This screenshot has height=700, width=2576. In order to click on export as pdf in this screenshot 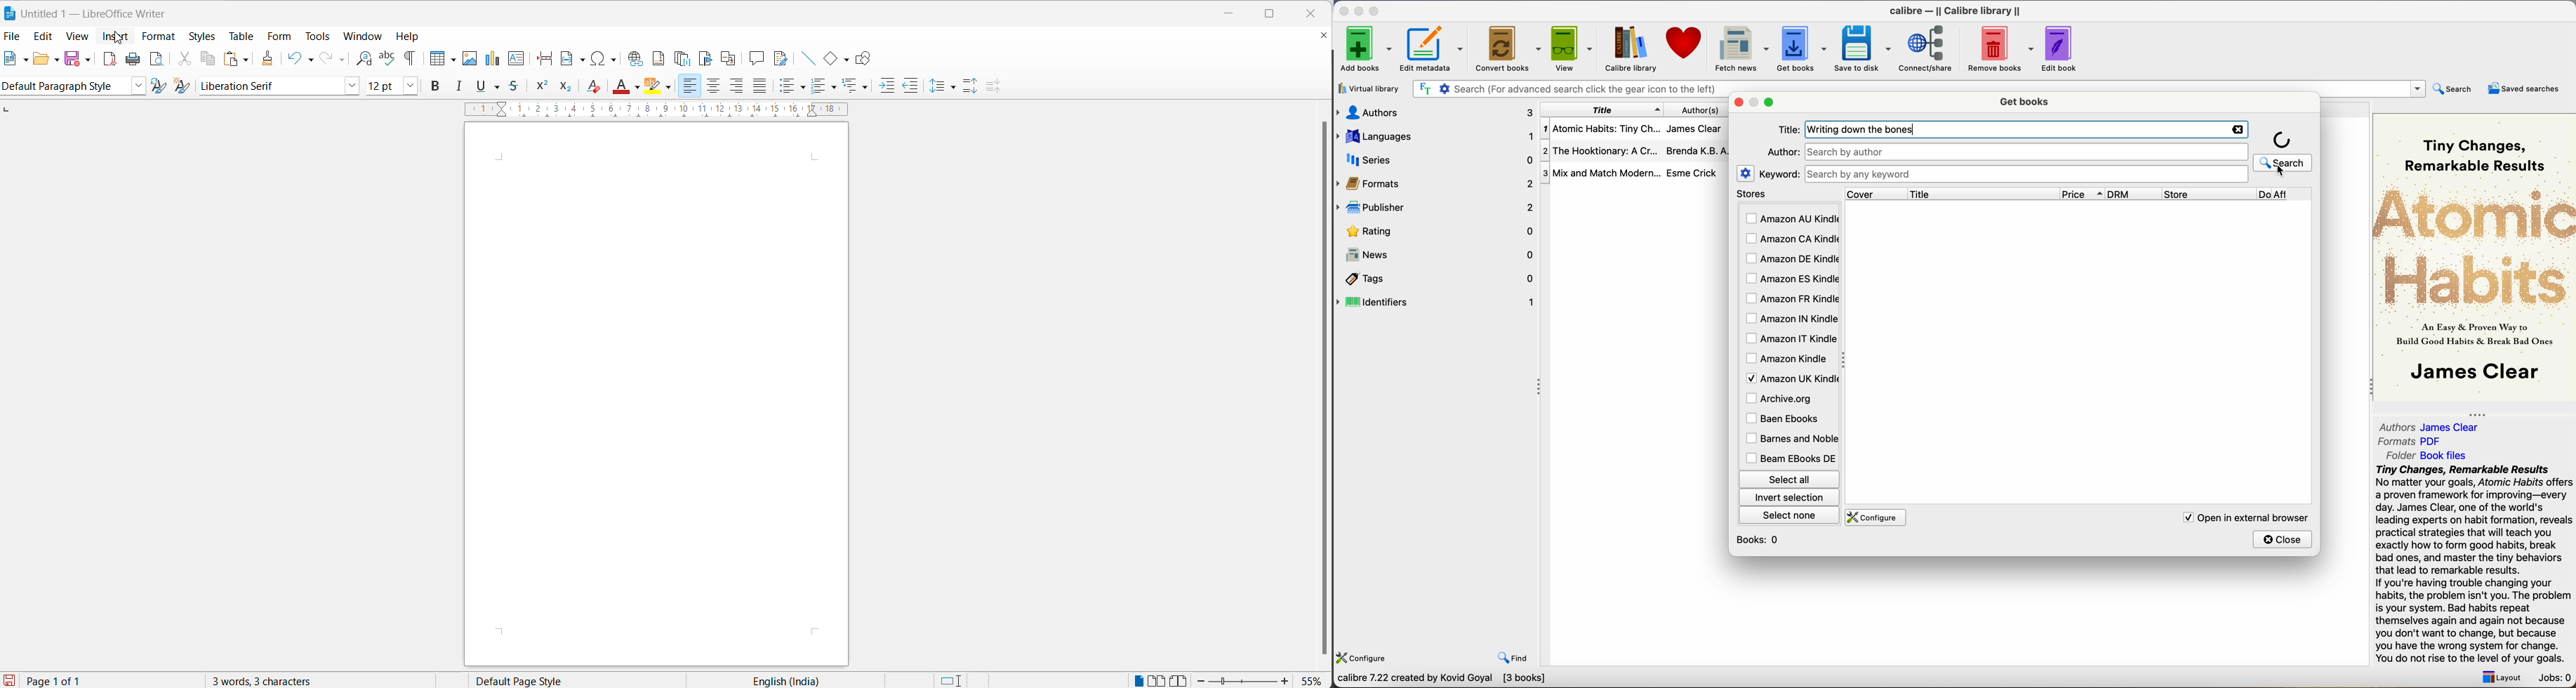, I will do `click(109, 60)`.